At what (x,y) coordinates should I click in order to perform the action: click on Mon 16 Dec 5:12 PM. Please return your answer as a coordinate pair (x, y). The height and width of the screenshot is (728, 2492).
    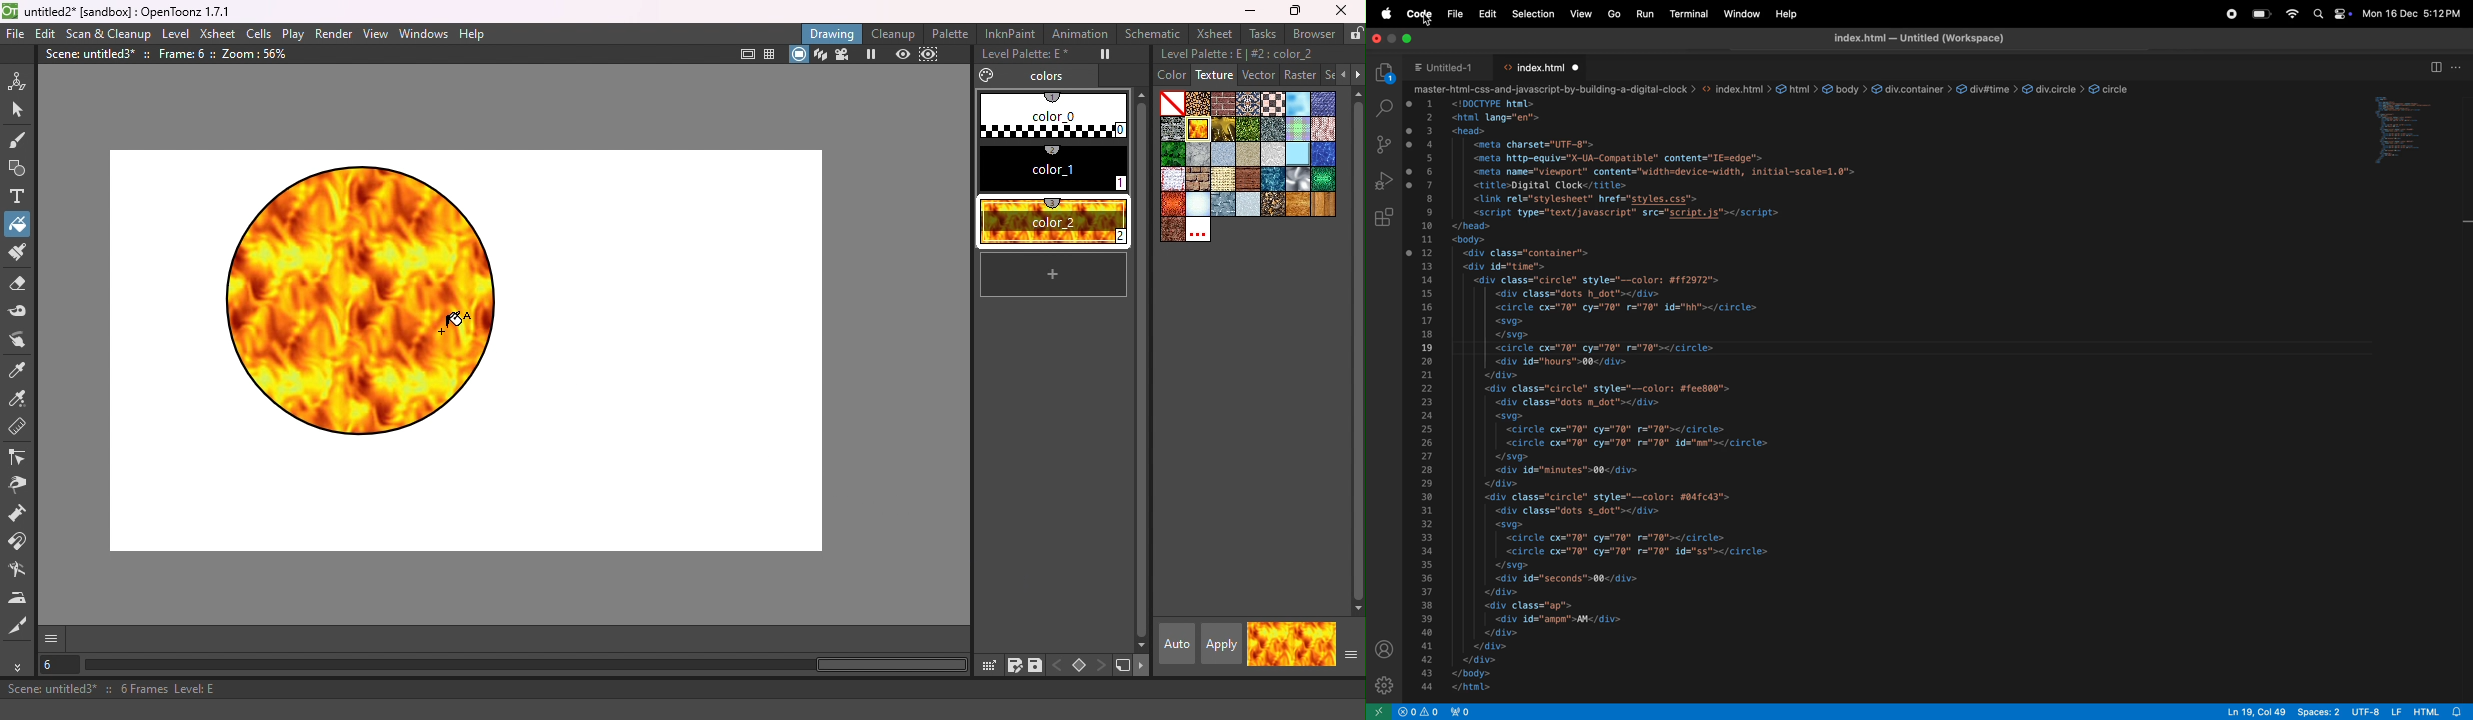
    Looking at the image, I should click on (2414, 12).